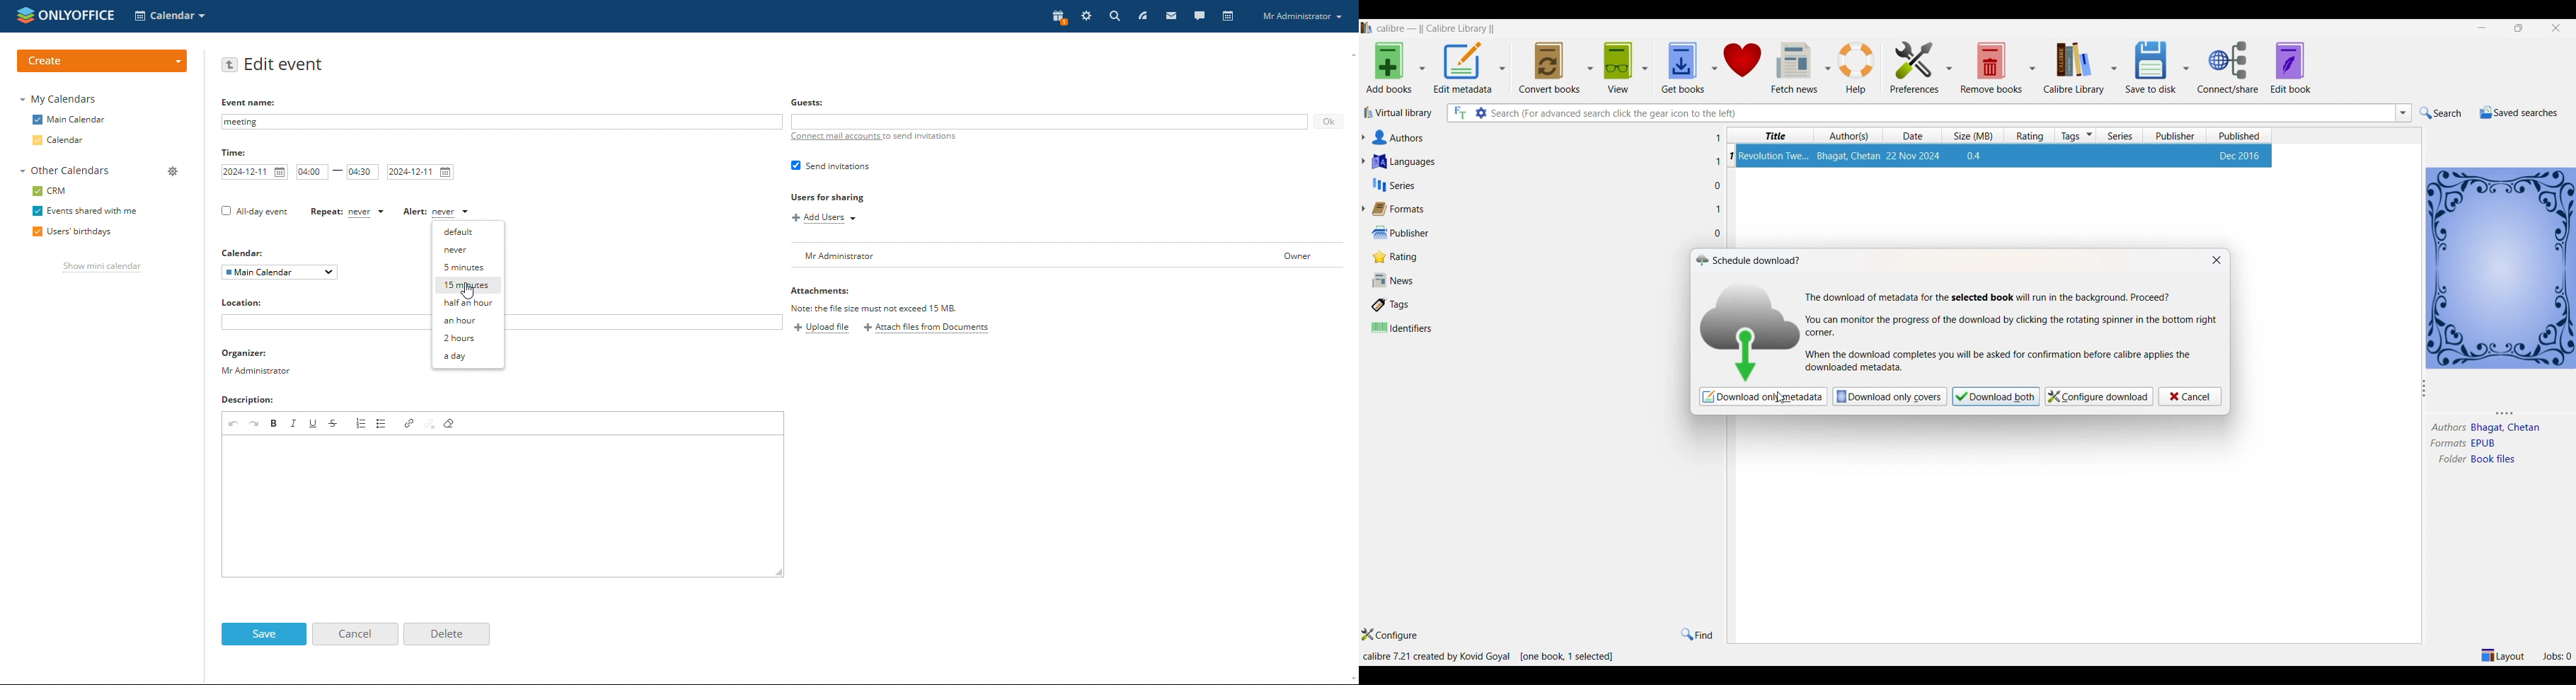  What do you see at coordinates (1989, 298) in the screenshot?
I see `text` at bounding box center [1989, 298].